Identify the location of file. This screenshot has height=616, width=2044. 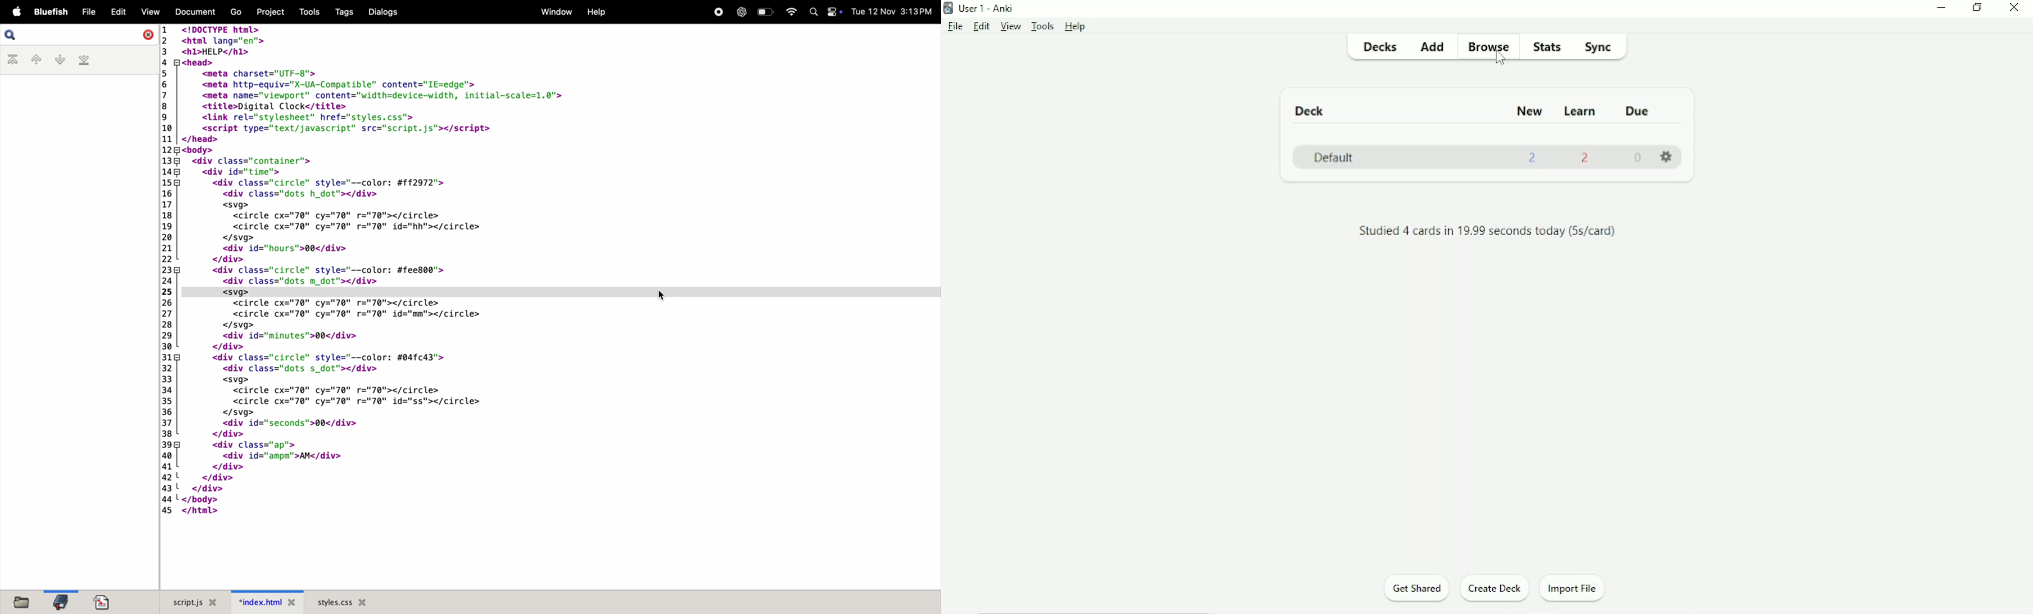
(89, 12).